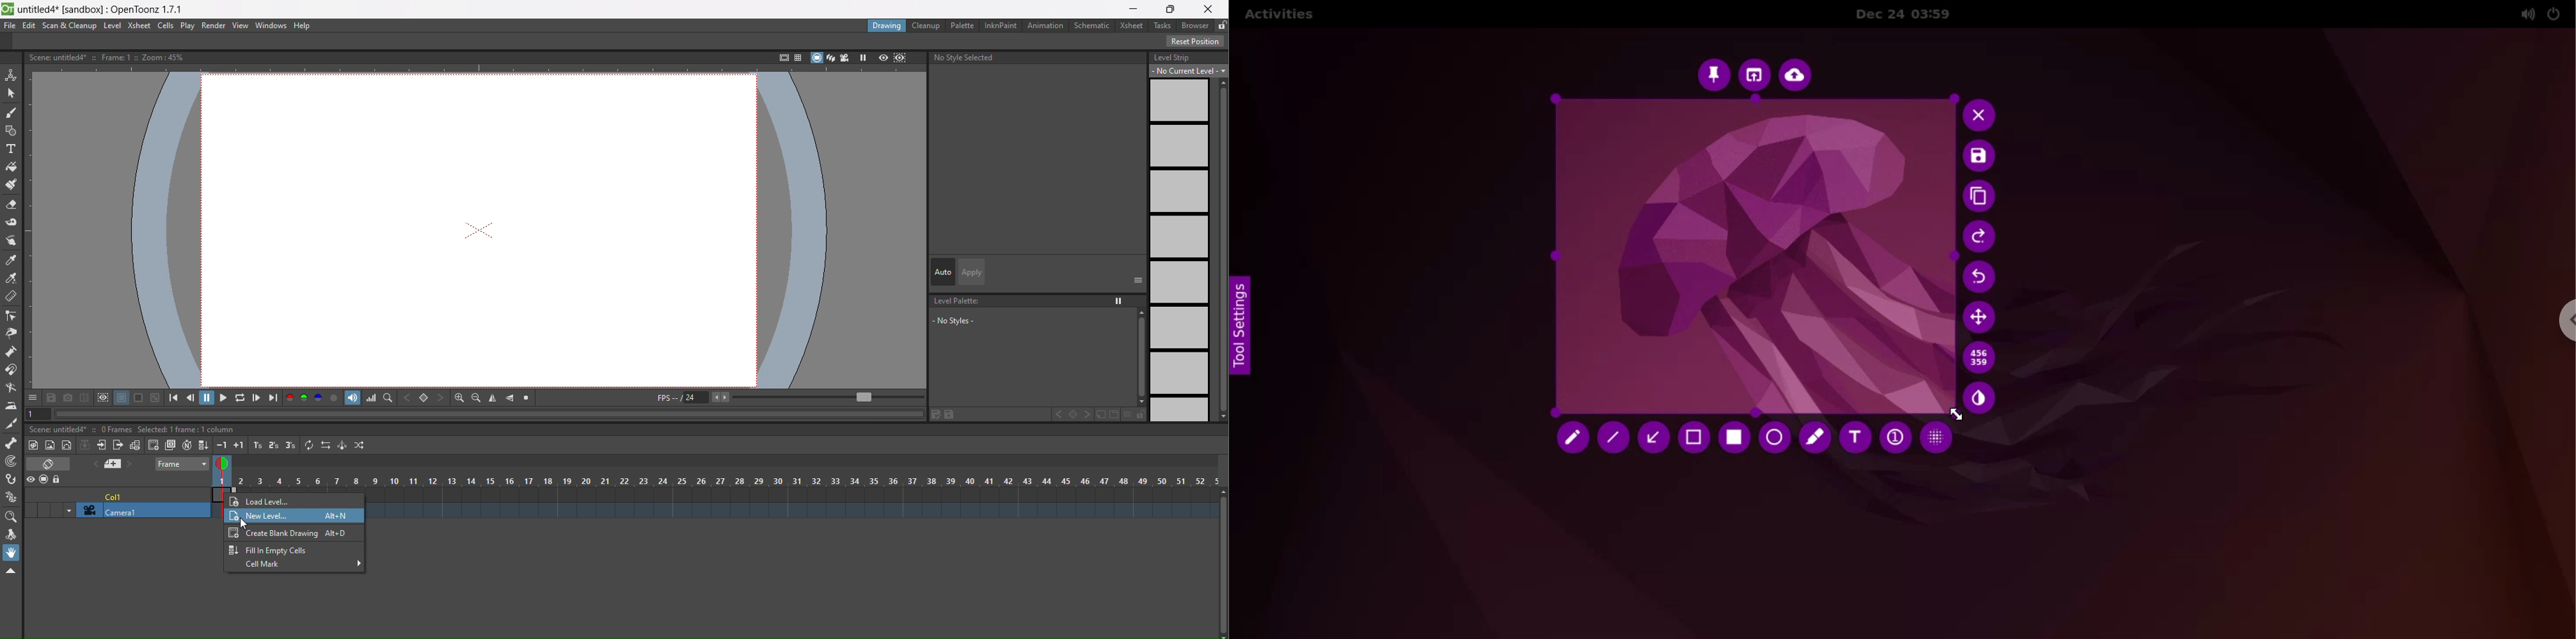  I want to click on type tool, so click(10, 149).